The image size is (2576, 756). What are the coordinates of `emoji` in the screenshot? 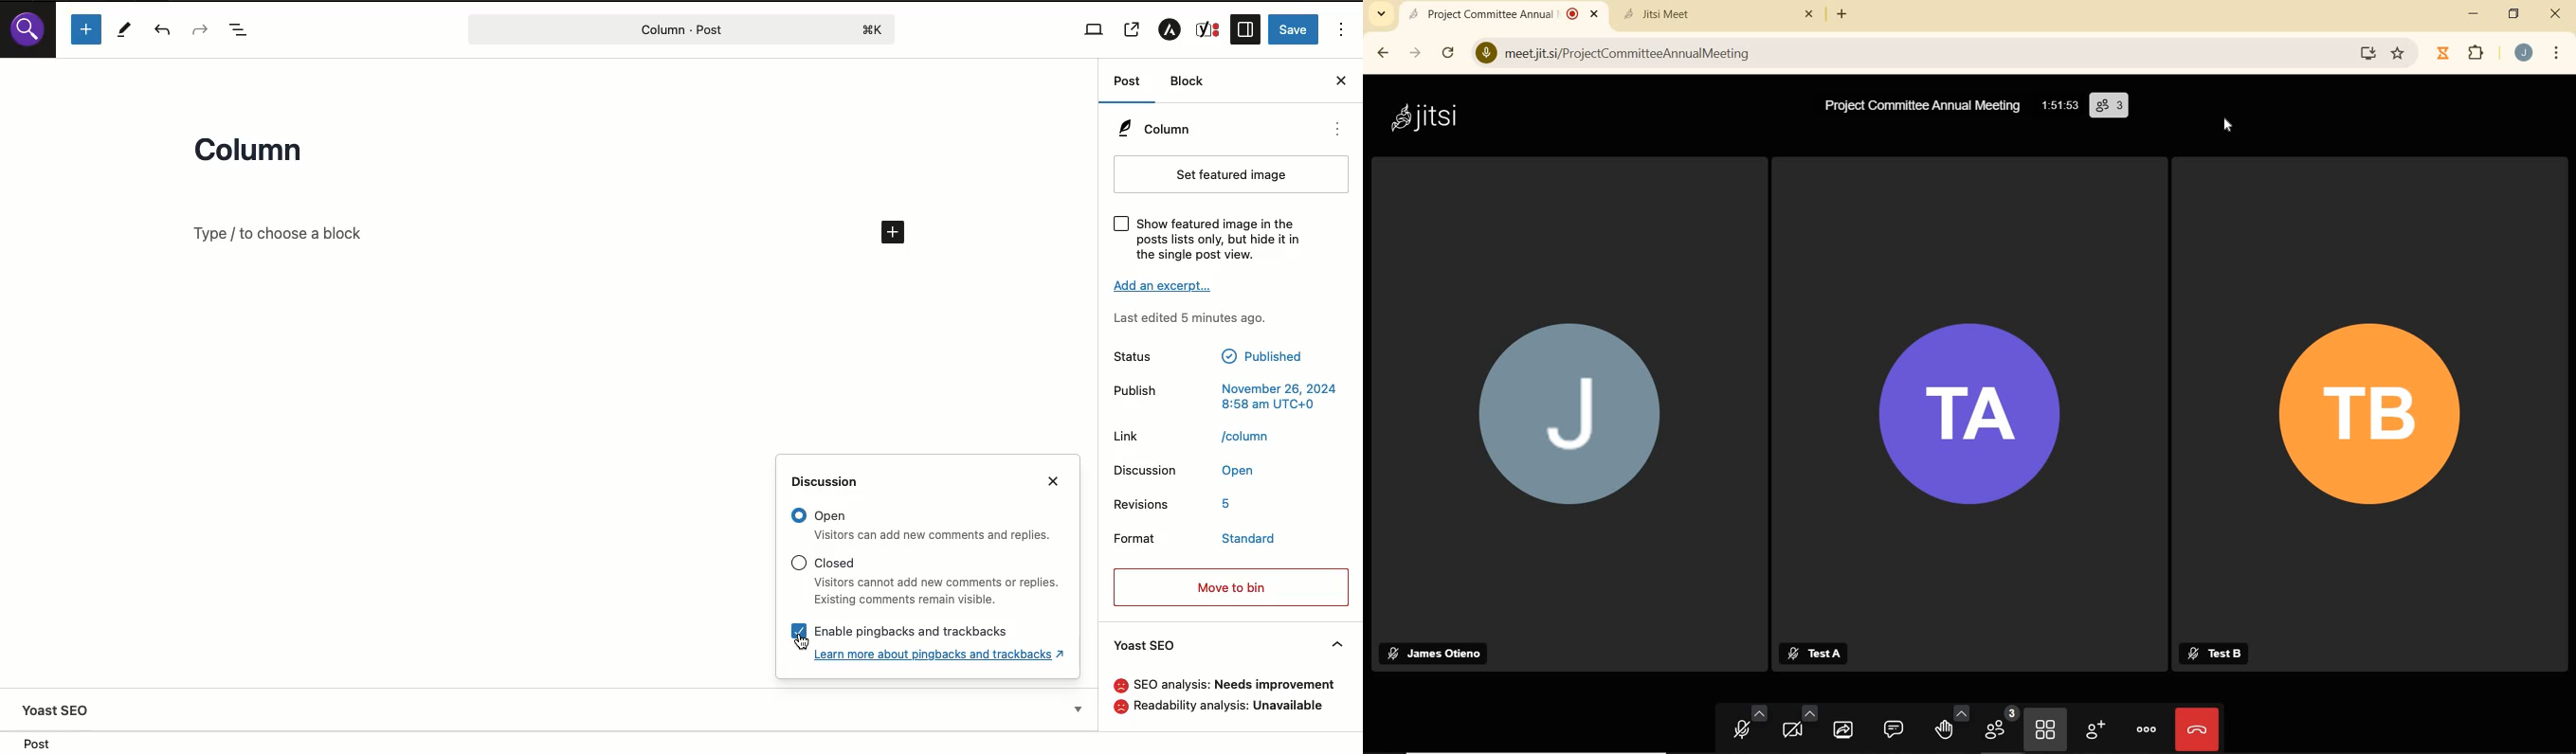 It's located at (1120, 707).